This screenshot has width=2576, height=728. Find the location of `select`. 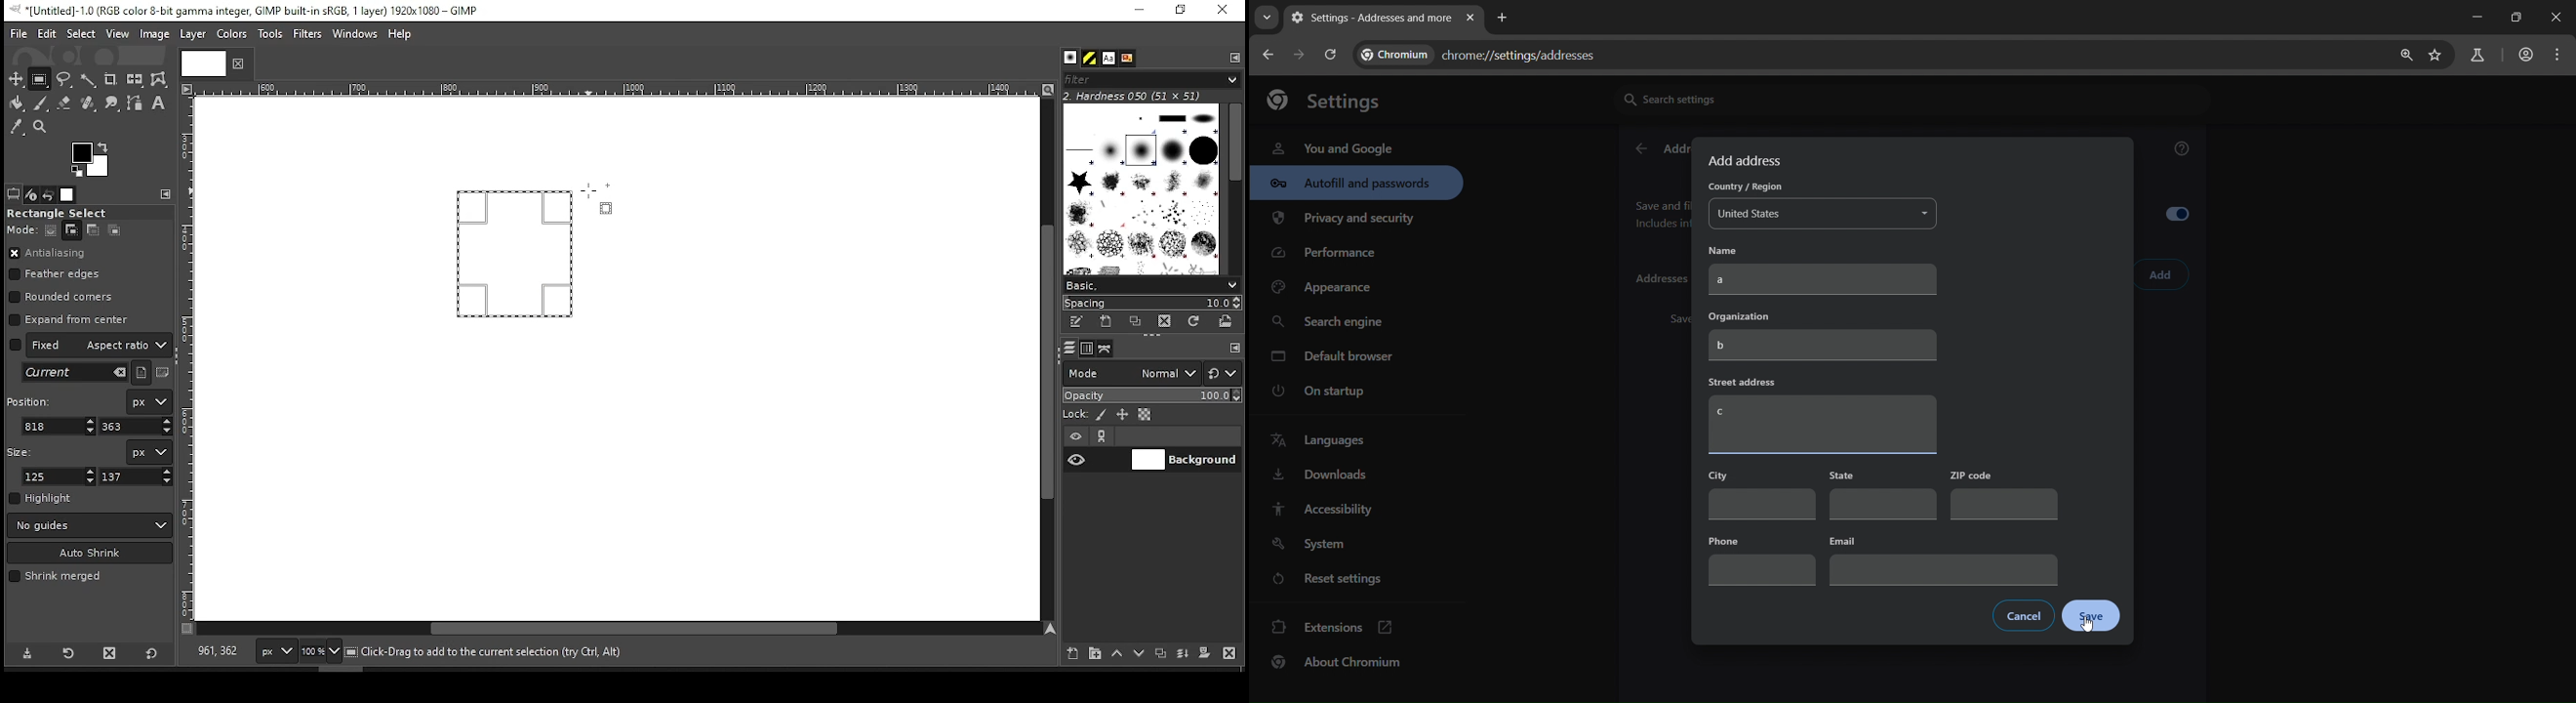

select is located at coordinates (80, 32).